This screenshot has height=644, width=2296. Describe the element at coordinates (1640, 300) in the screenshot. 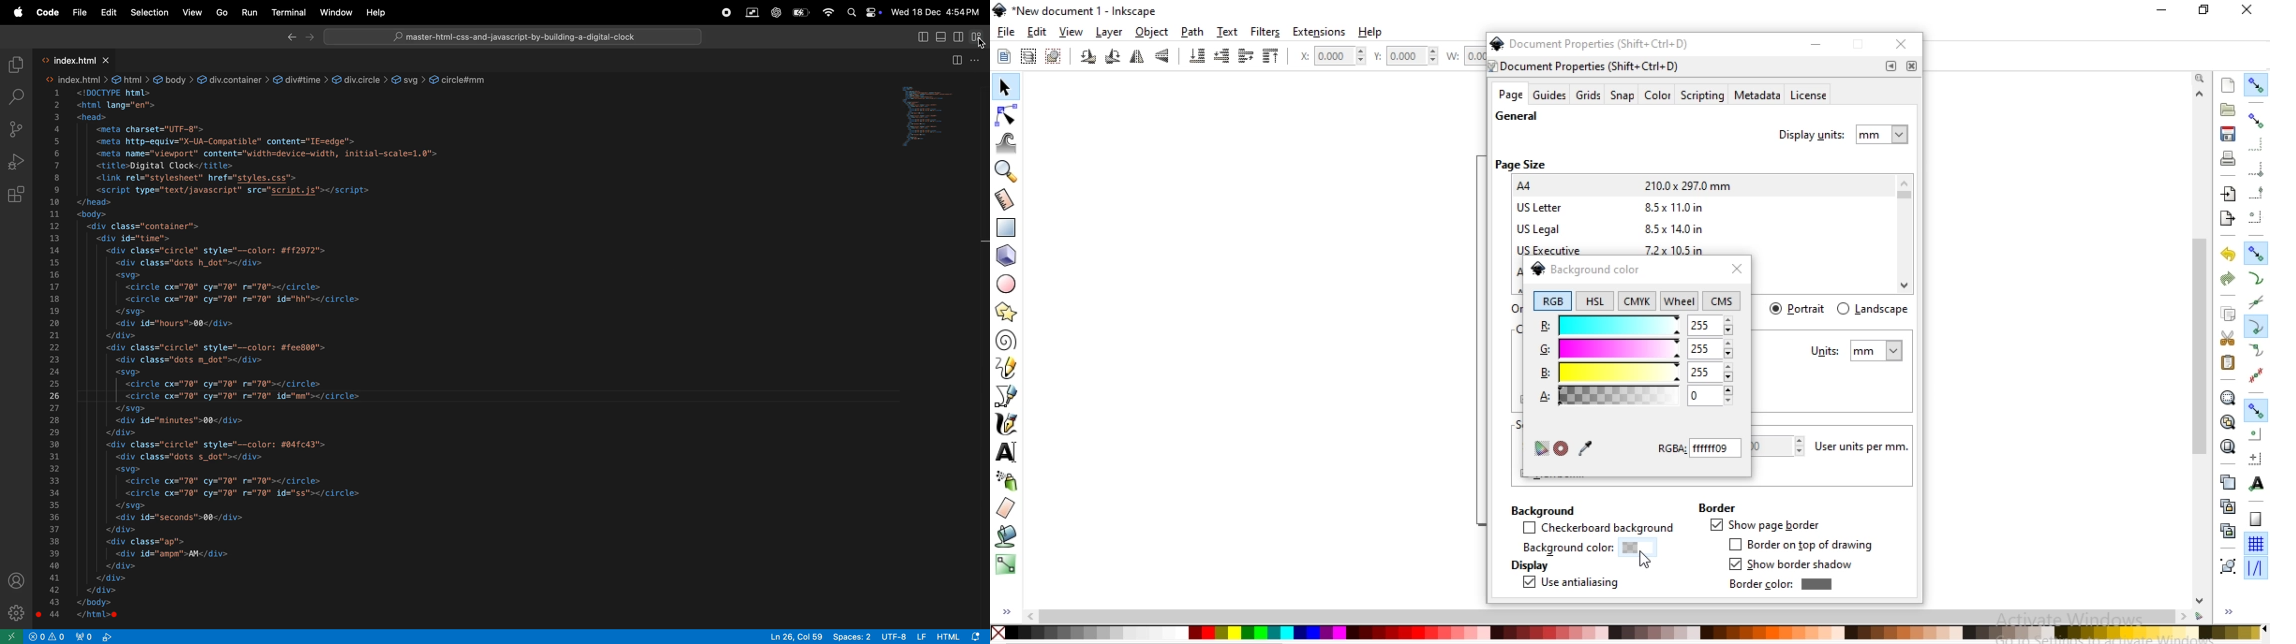

I see `myk` at that location.